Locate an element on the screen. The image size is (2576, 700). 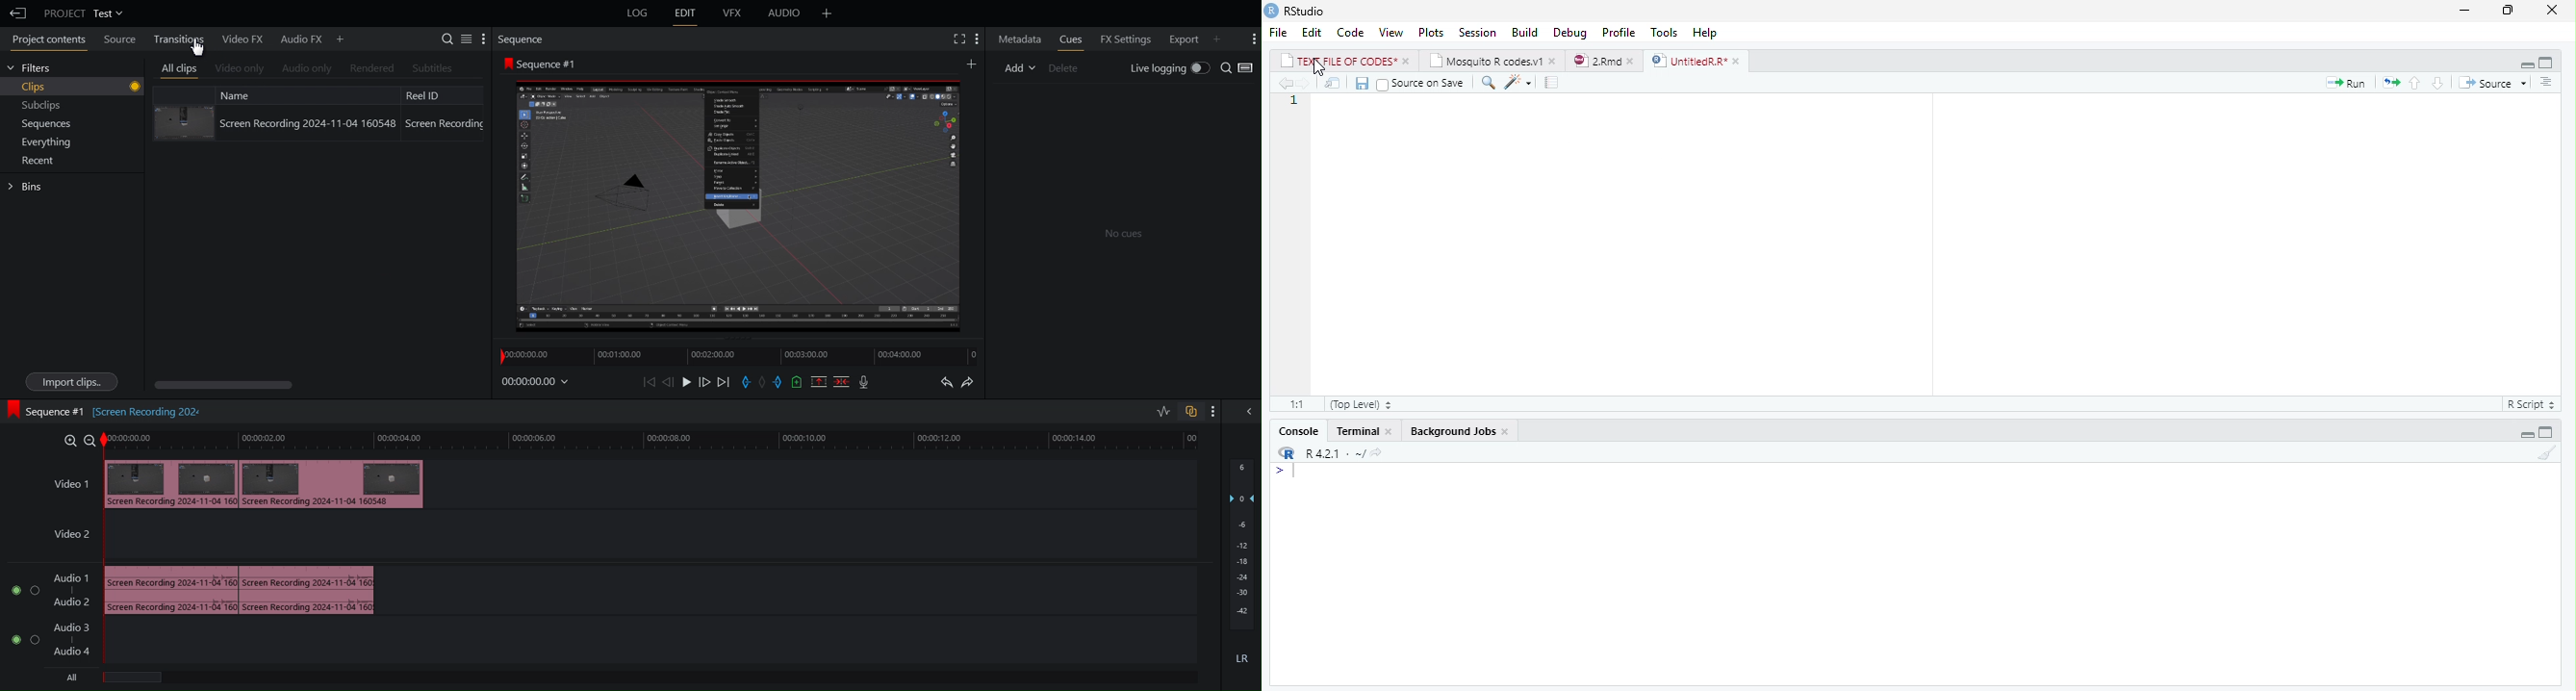
Minimize is located at coordinates (2465, 10).